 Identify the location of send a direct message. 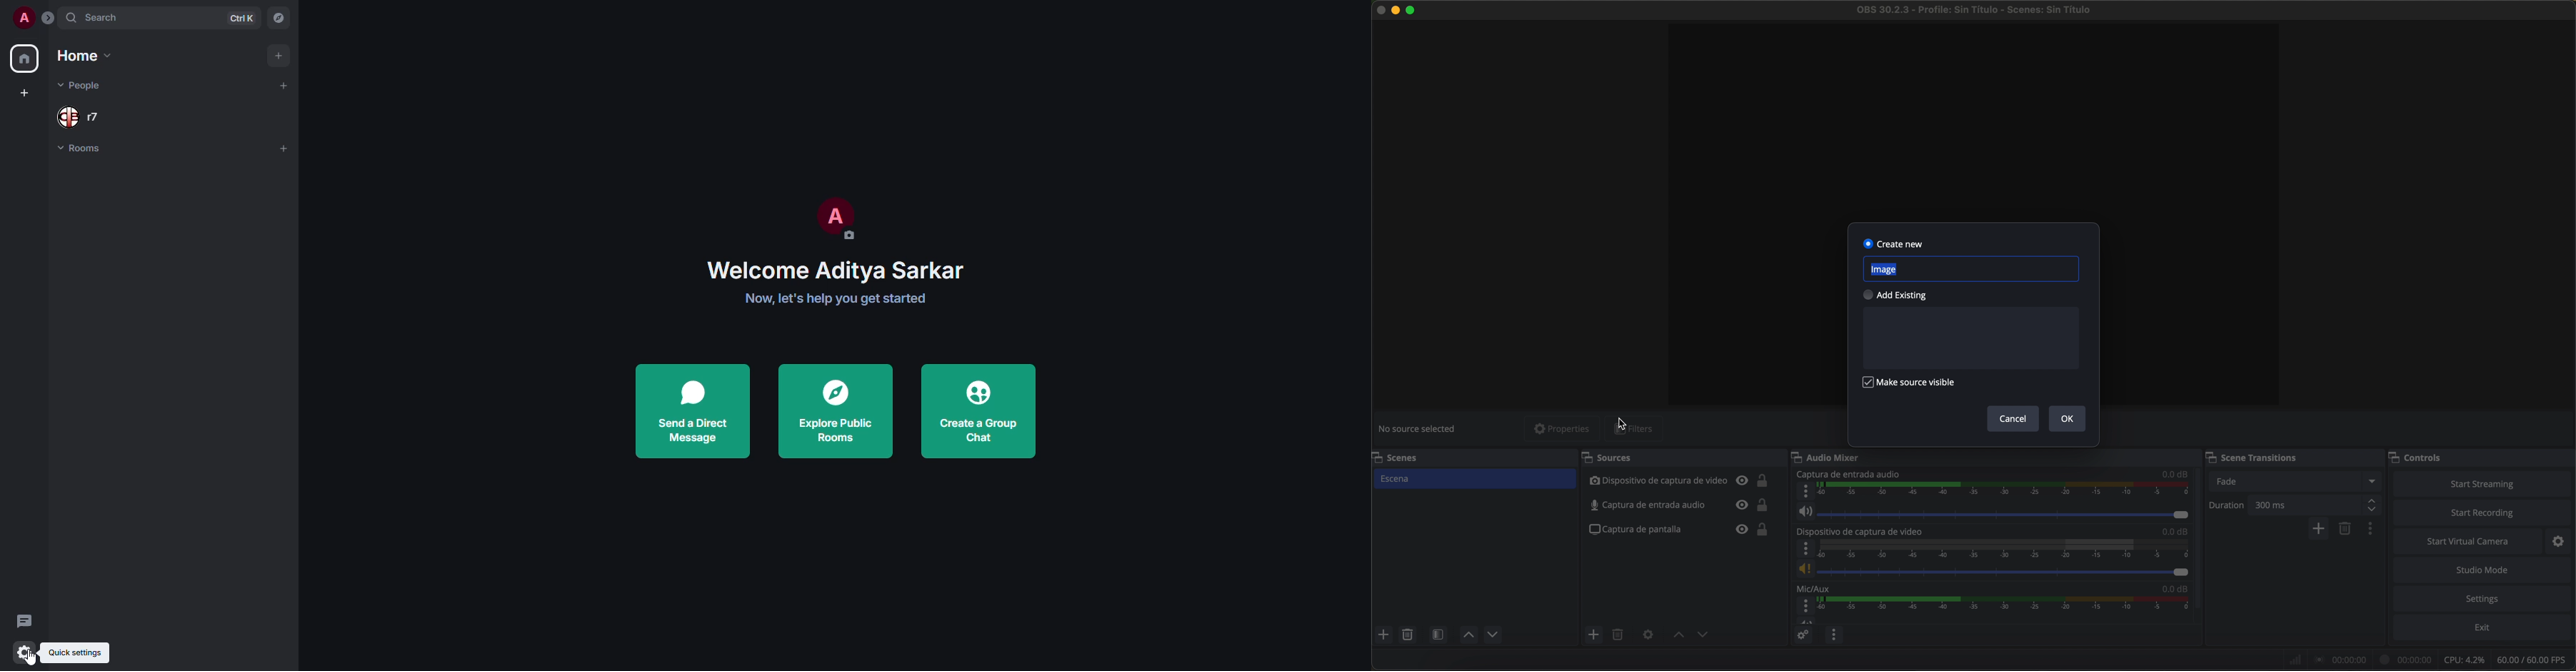
(696, 409).